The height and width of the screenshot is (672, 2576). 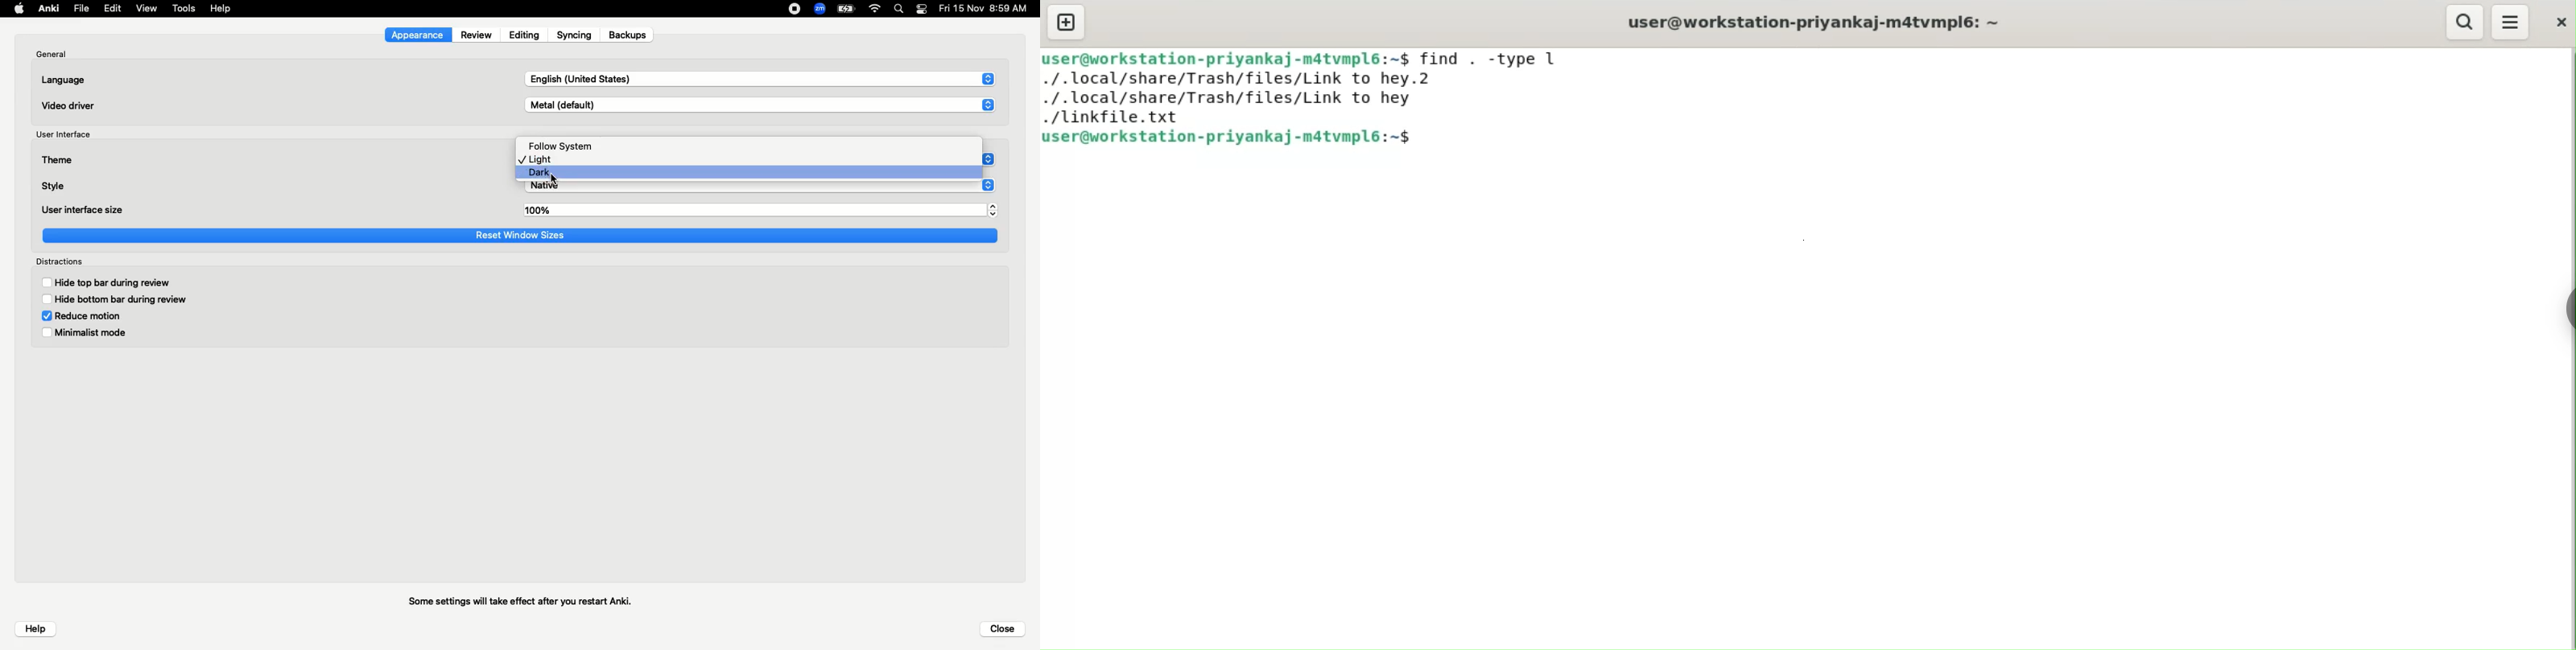 I want to click on Language, so click(x=65, y=80).